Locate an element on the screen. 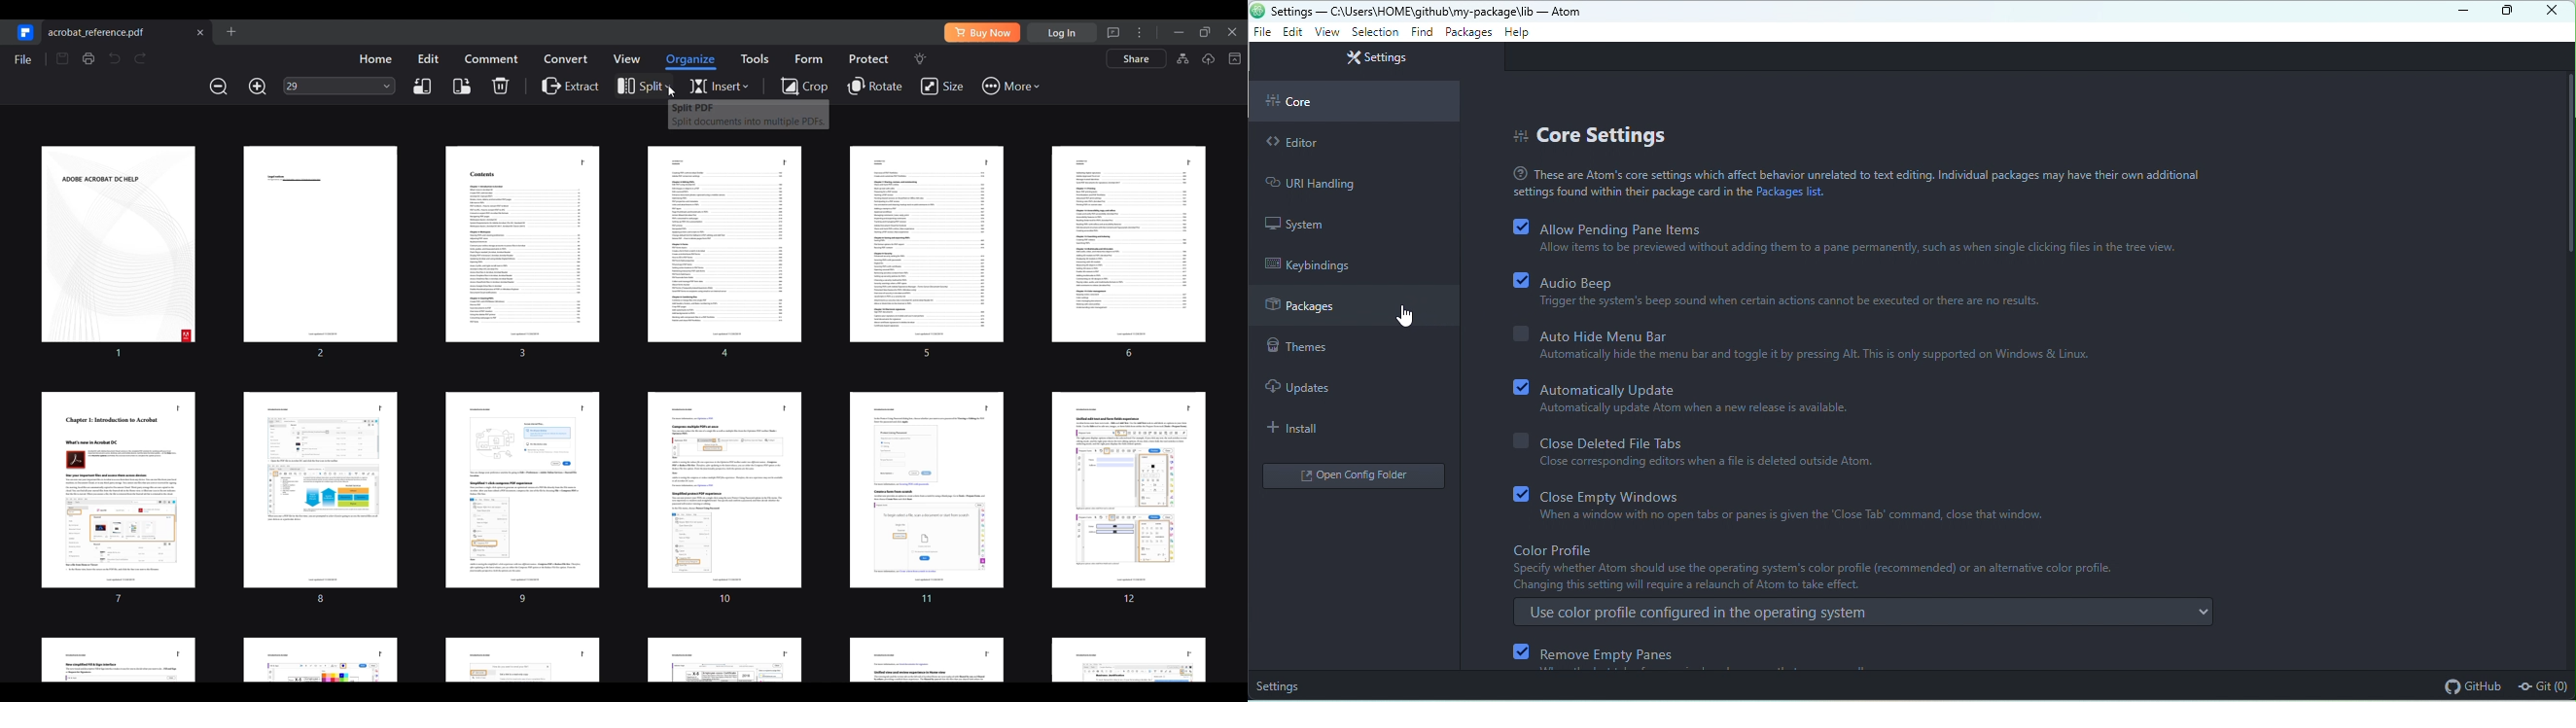 The height and width of the screenshot is (728, 2576). packages is located at coordinates (1467, 32).